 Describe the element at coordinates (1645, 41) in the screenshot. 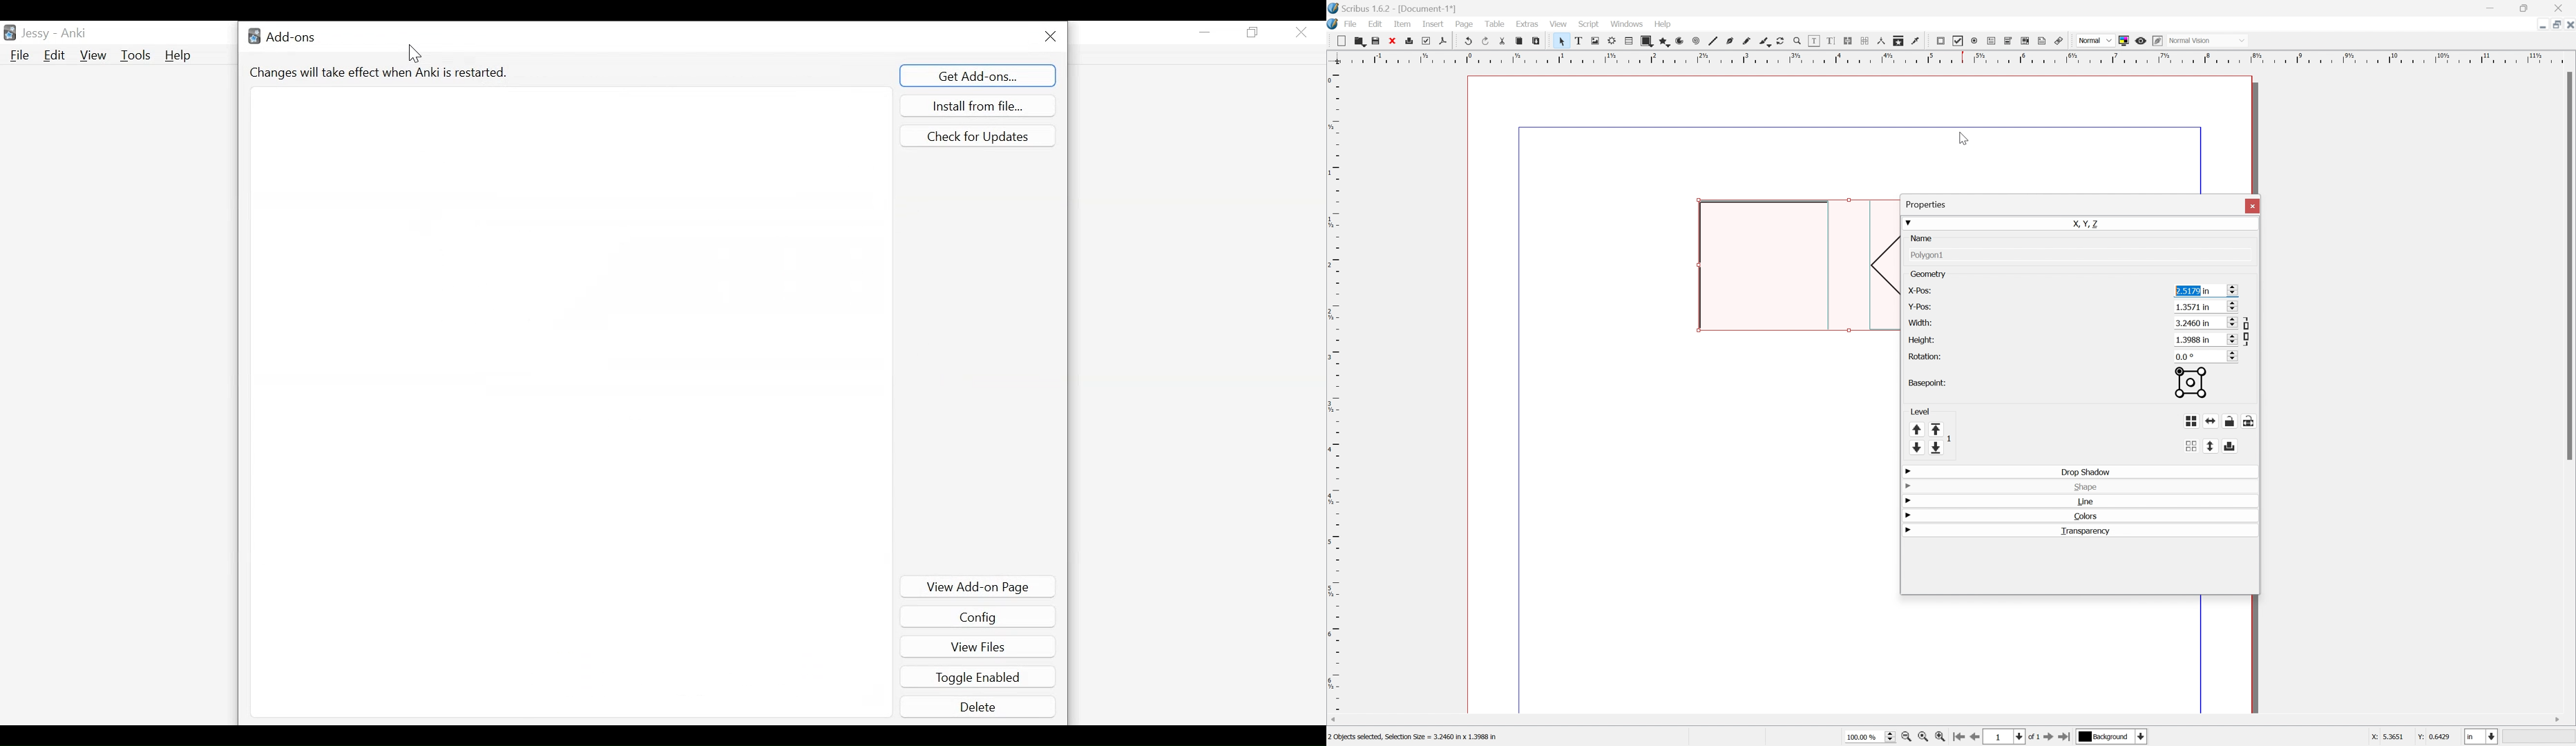

I see `shape` at that location.